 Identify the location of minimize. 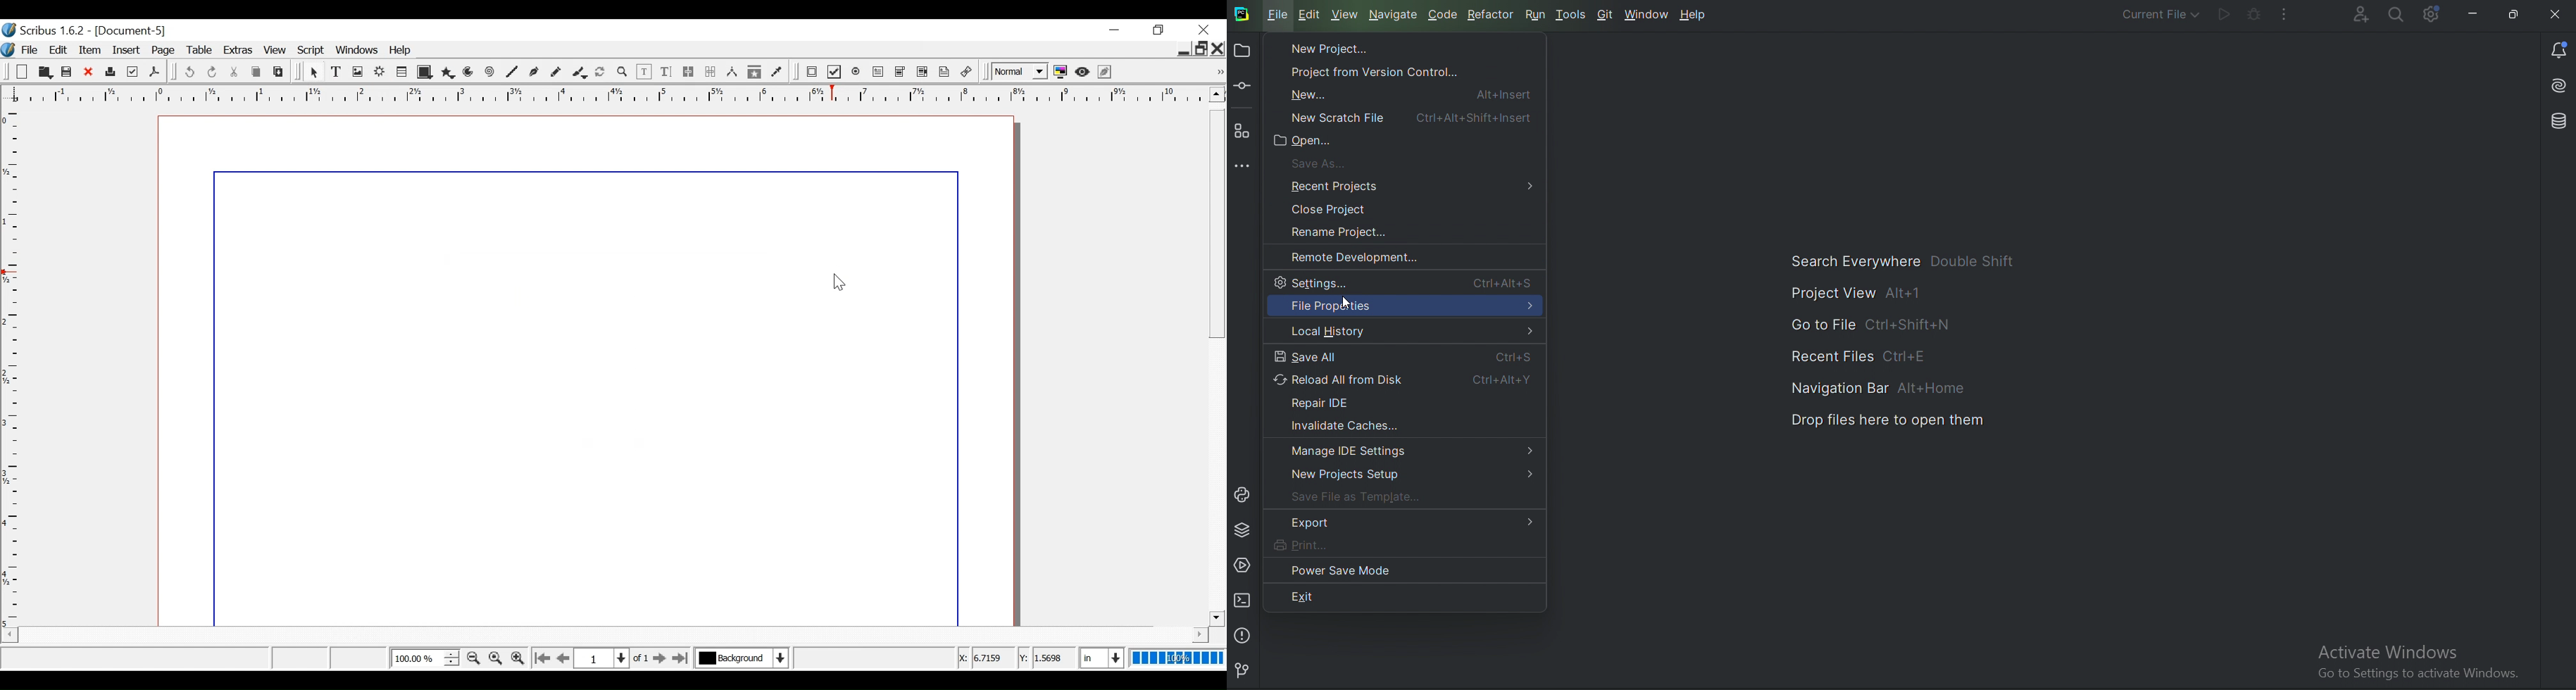
(1160, 30).